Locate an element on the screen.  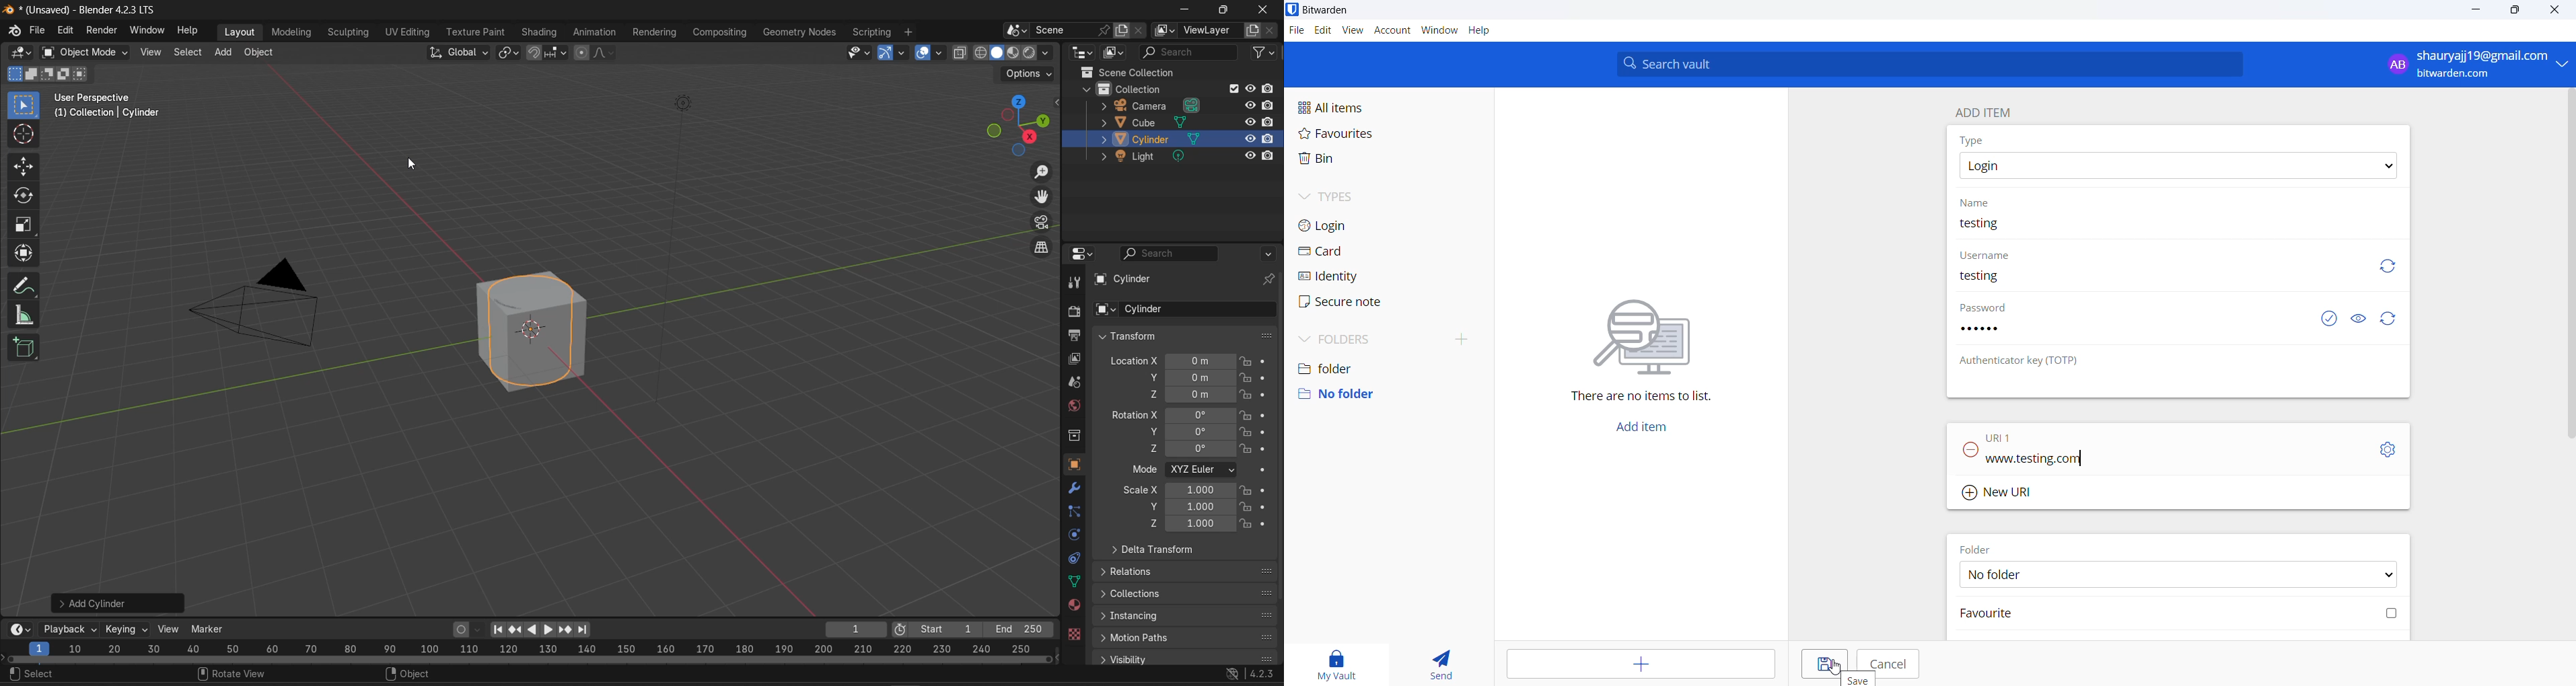
There are no items to list. is located at coordinates (1640, 353).